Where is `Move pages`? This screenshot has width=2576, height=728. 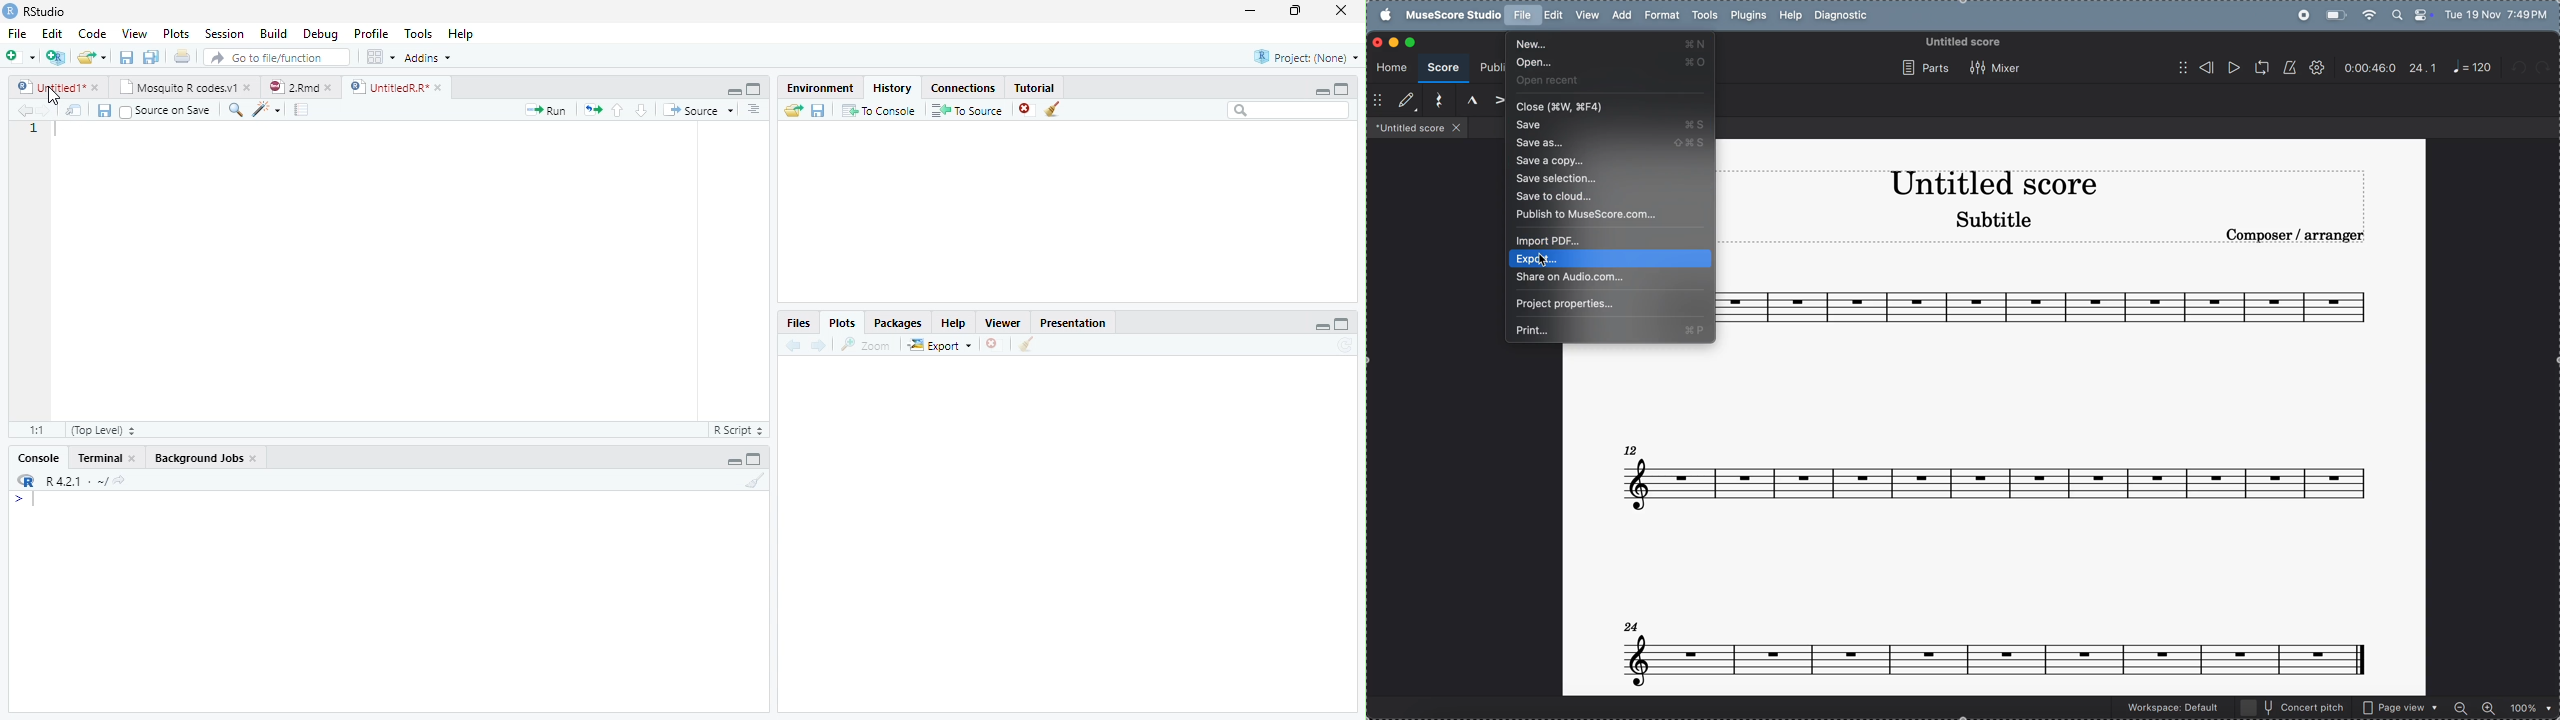 Move pages is located at coordinates (590, 109).